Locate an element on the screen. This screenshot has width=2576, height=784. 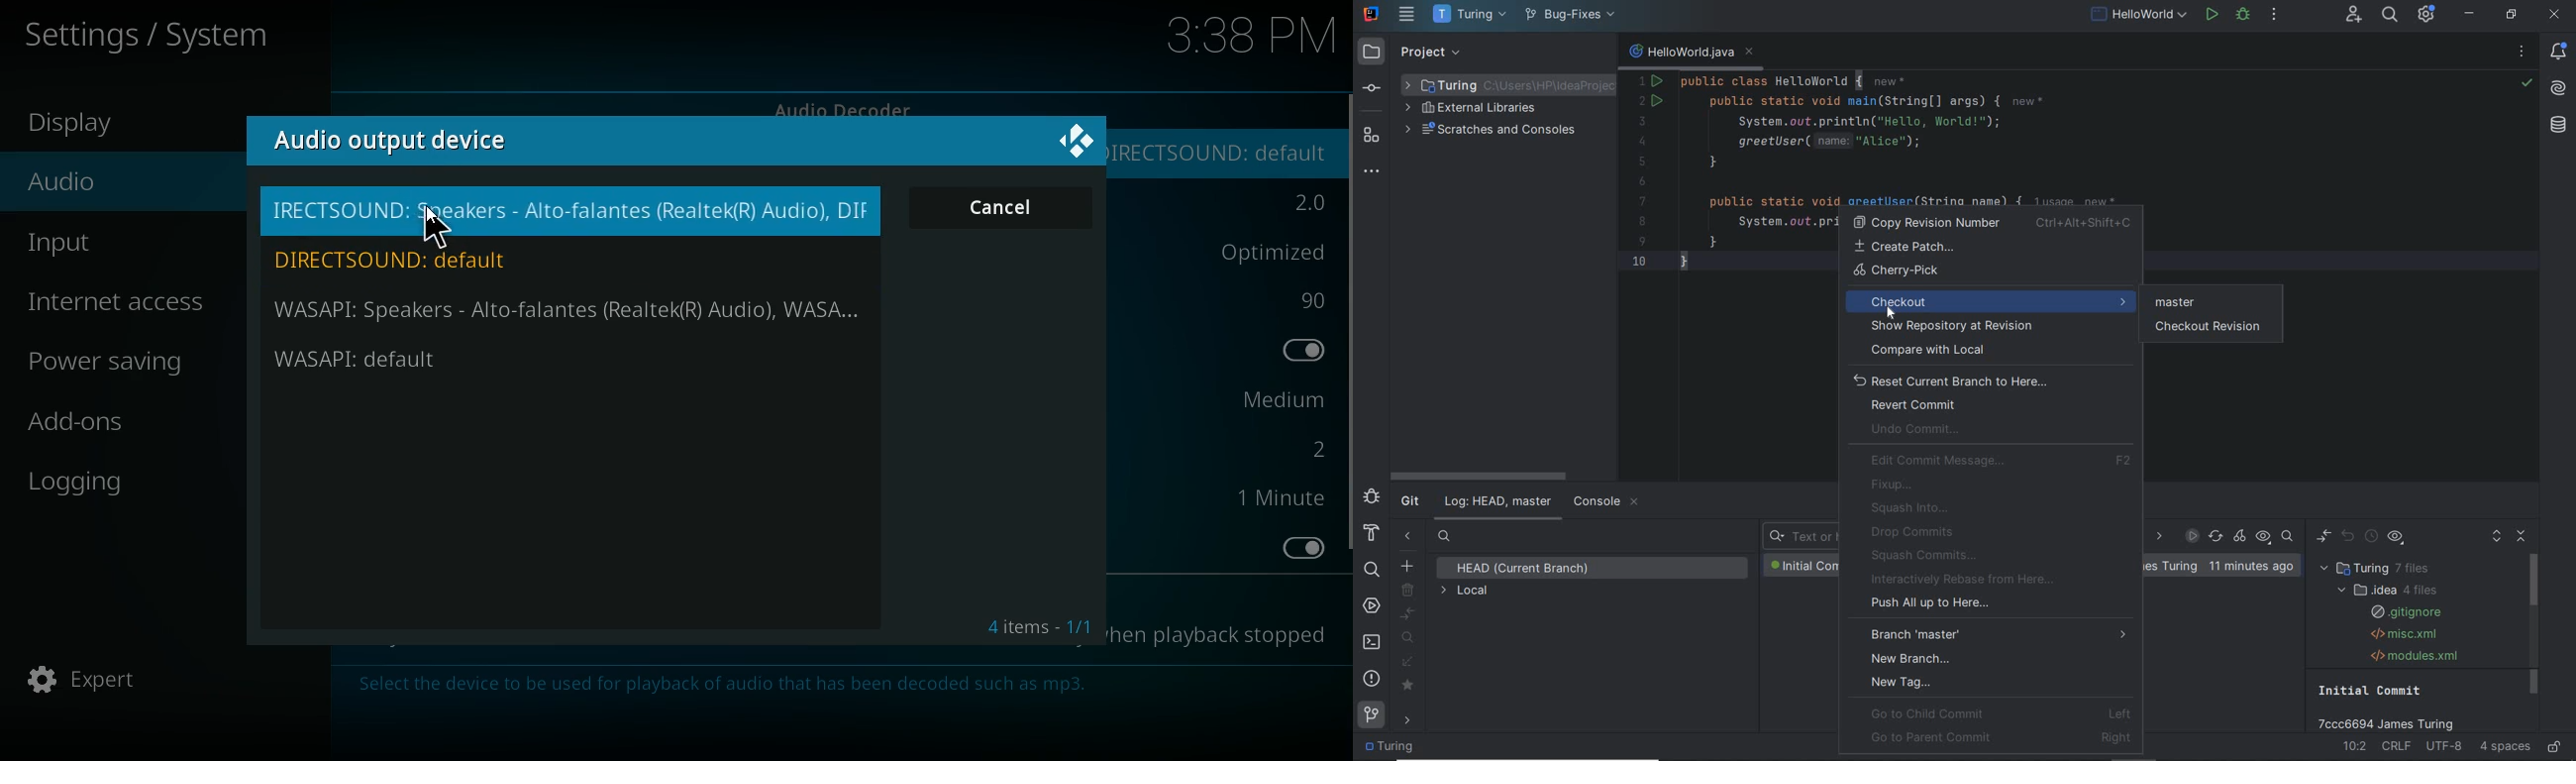
revert commit is located at coordinates (1913, 405).